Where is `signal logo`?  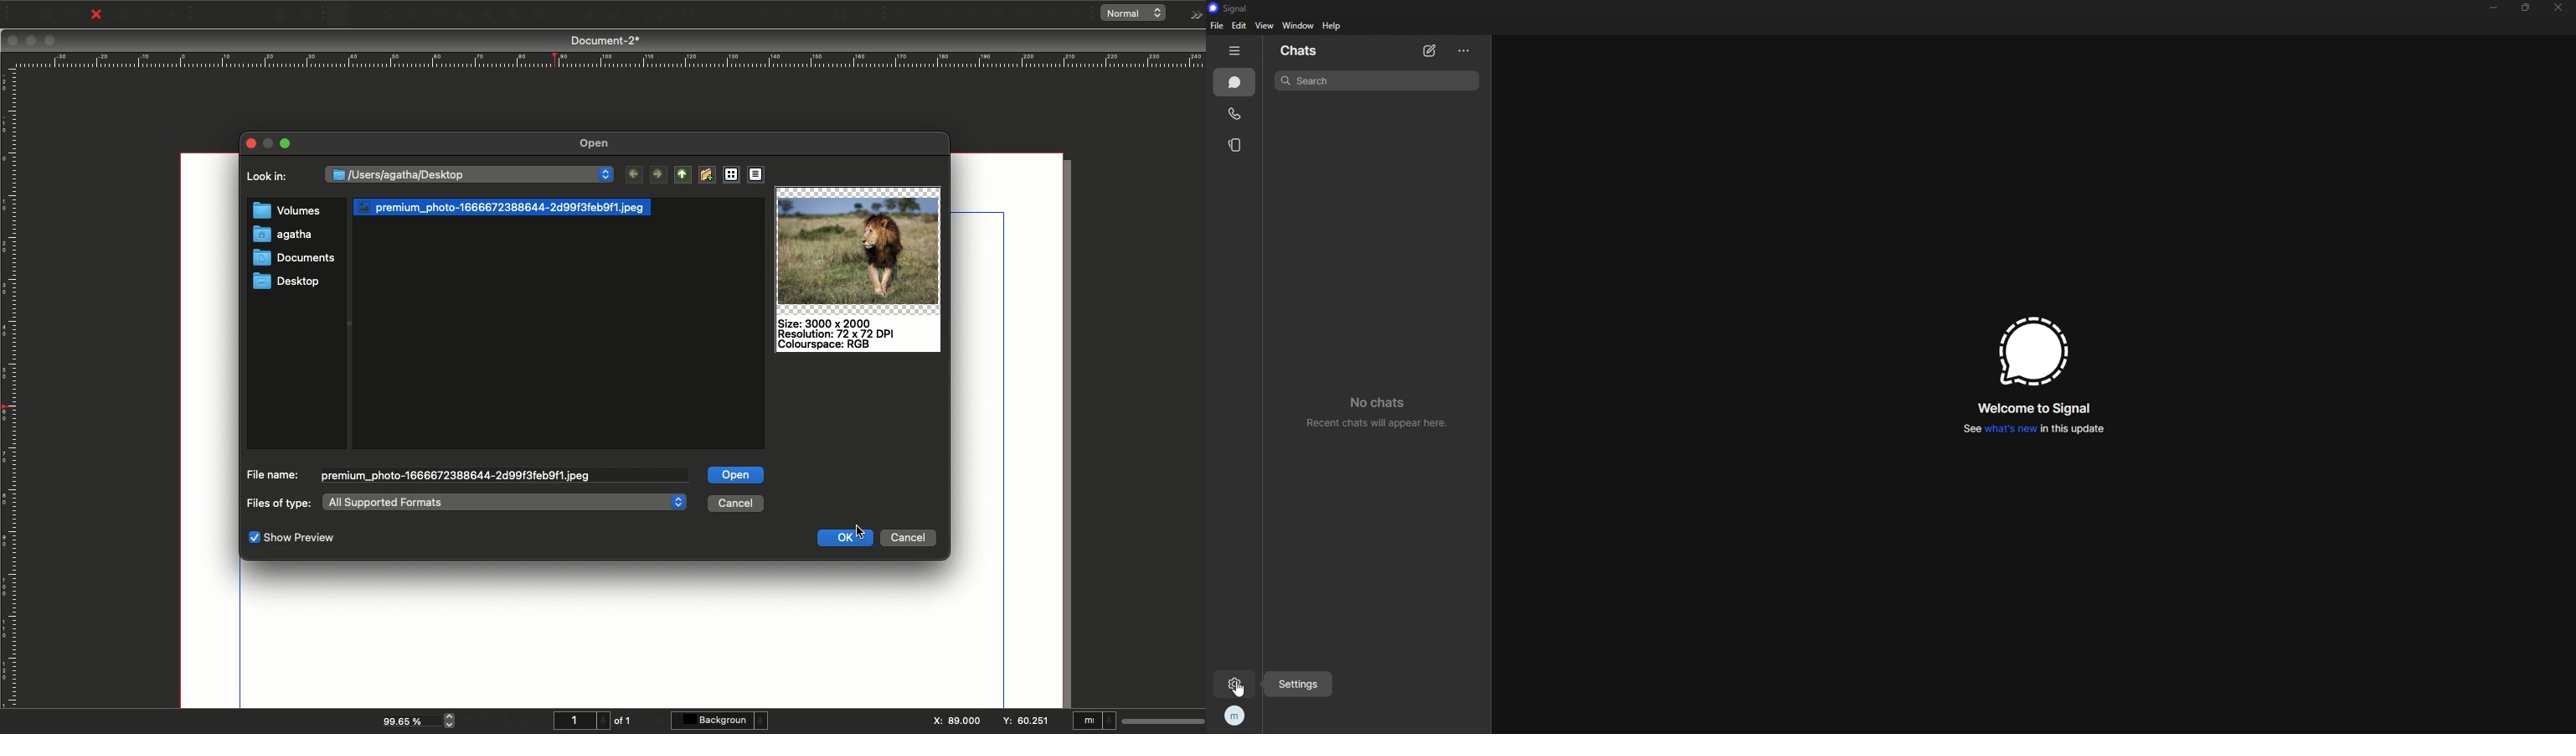 signal logo is located at coordinates (2031, 350).